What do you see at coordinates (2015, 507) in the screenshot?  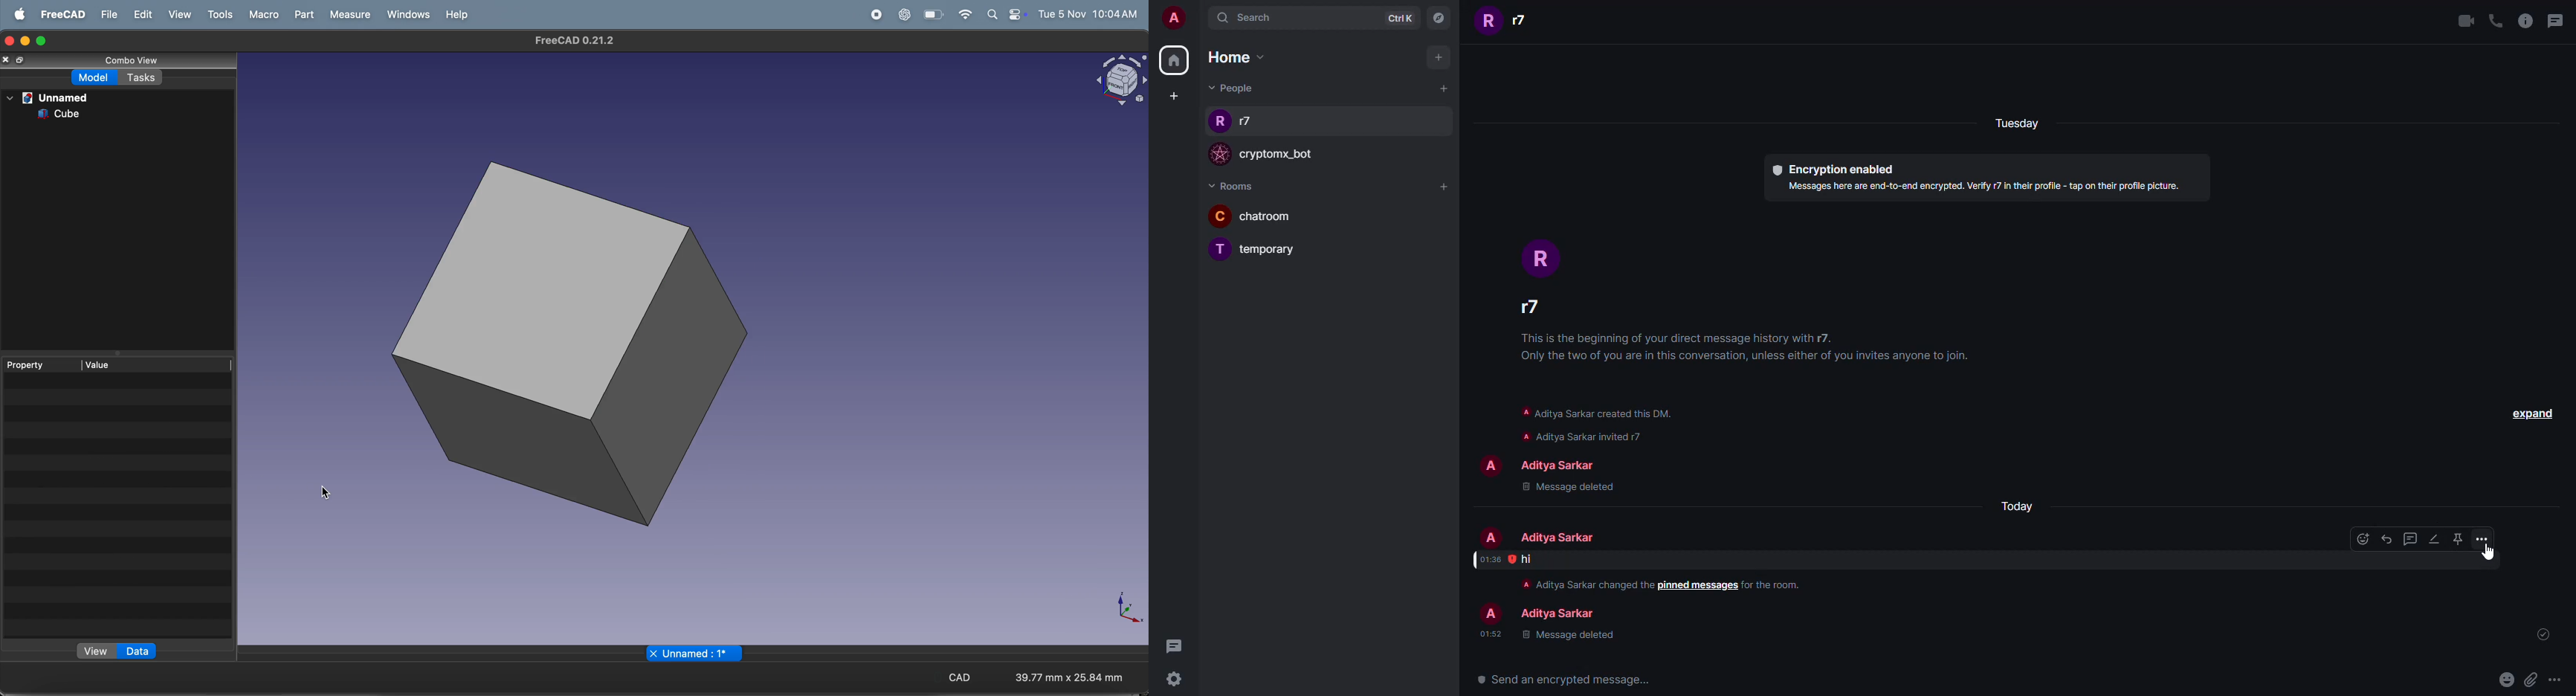 I see `day` at bounding box center [2015, 507].